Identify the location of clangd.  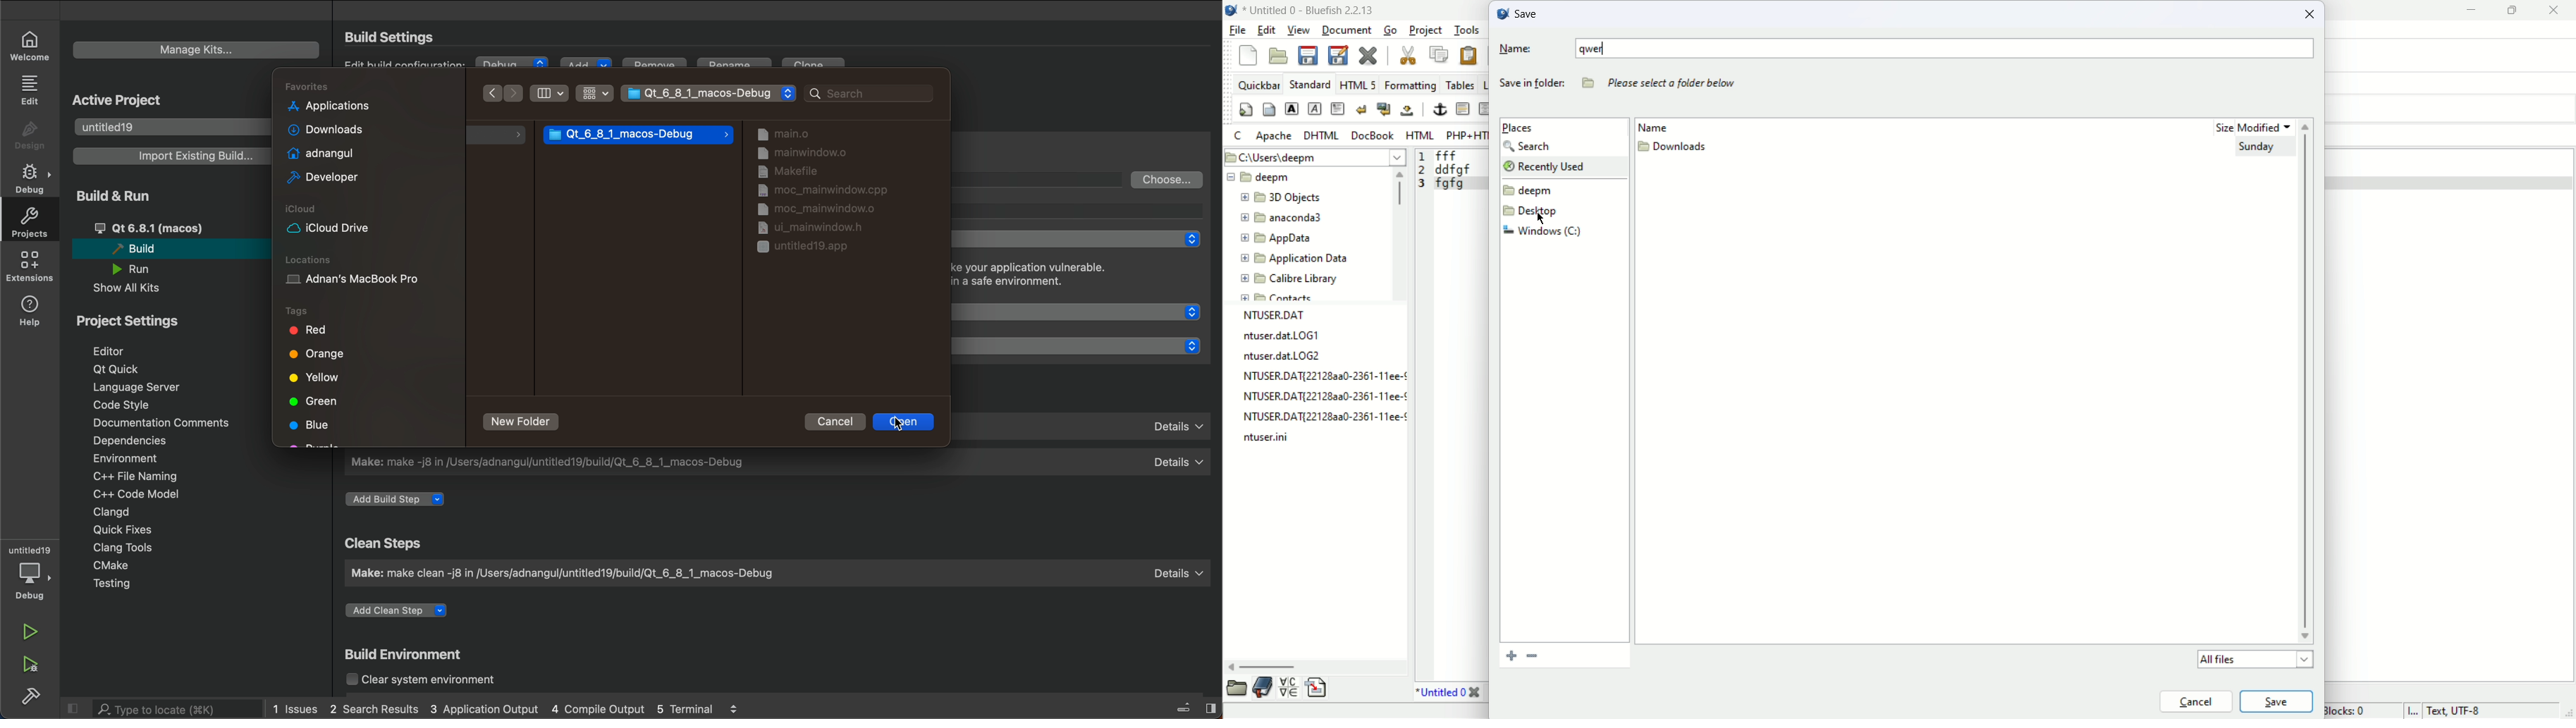
(111, 512).